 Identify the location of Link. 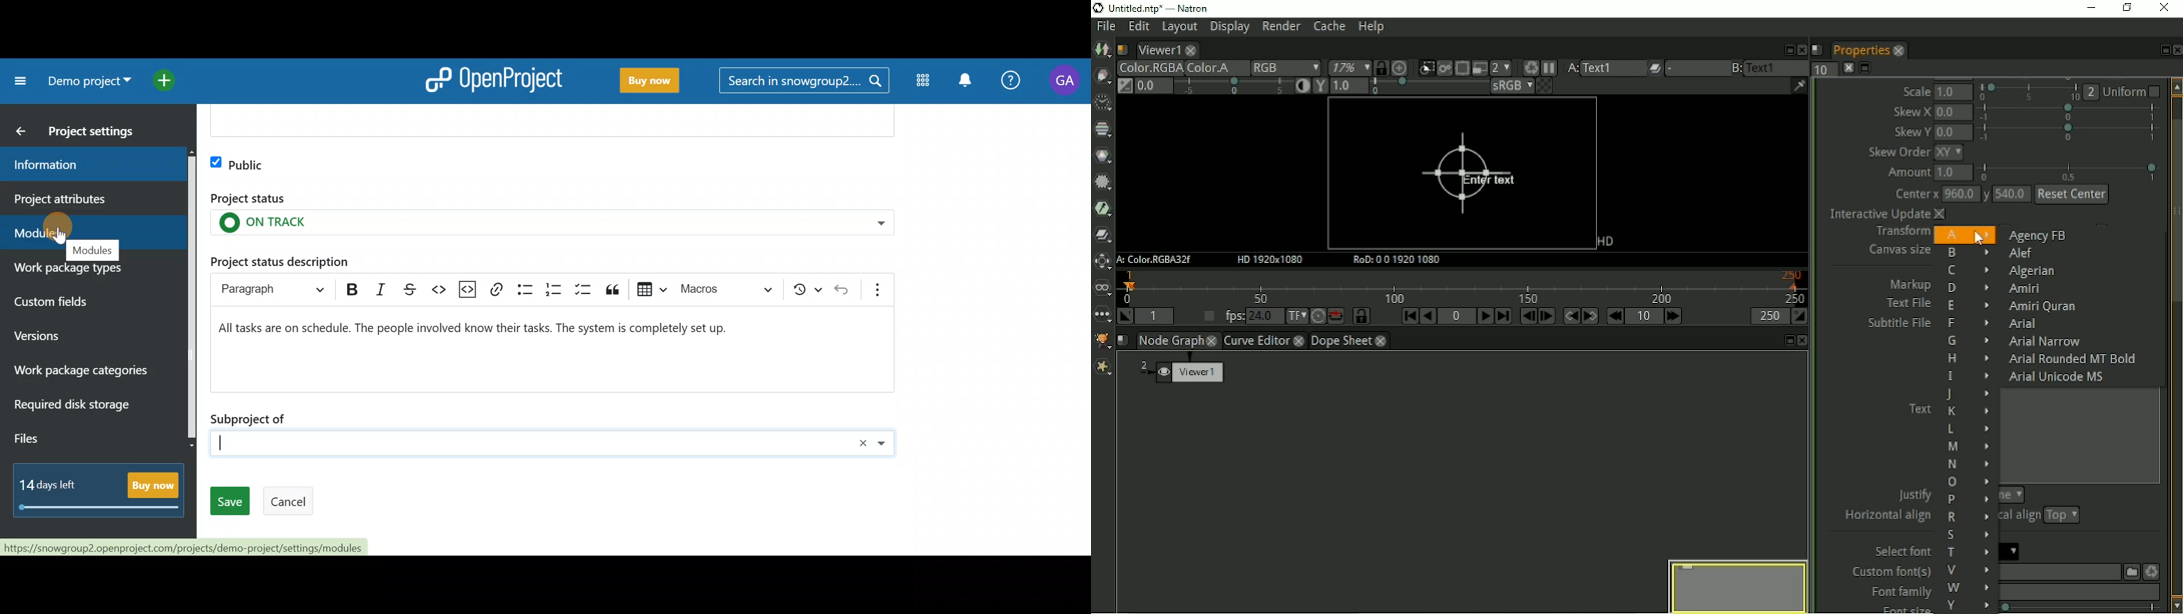
(501, 289).